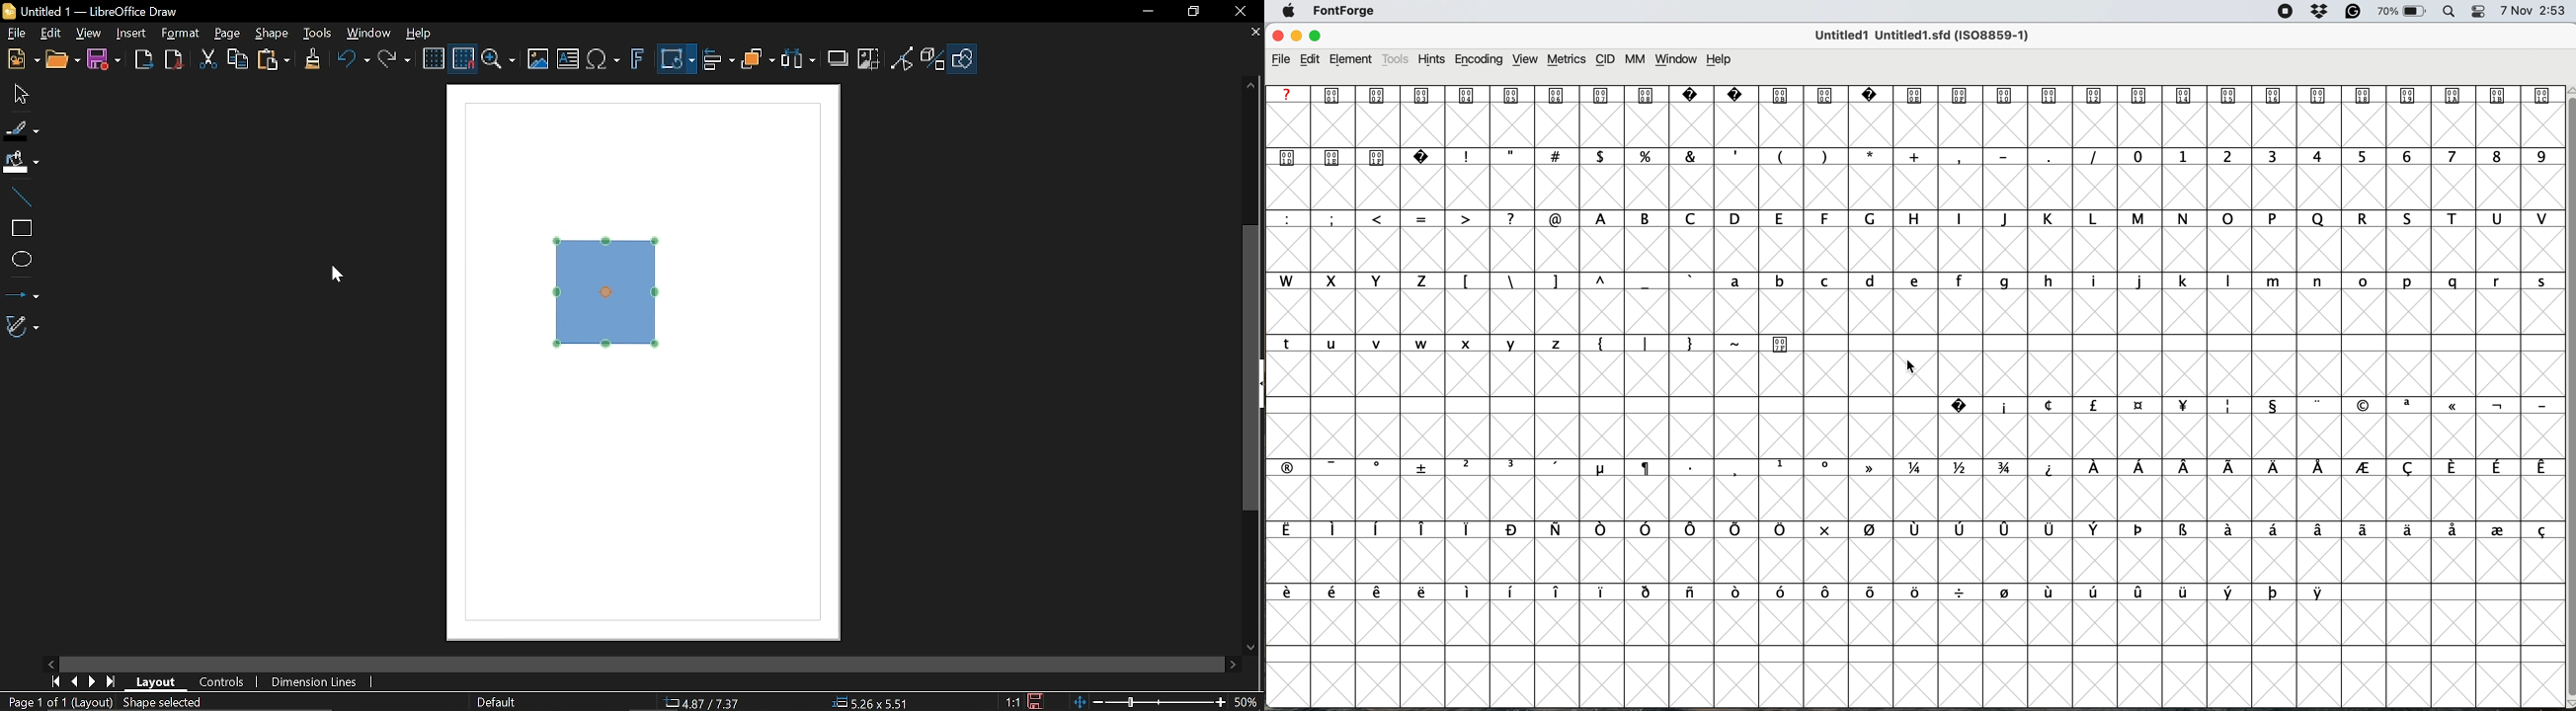 The width and height of the screenshot is (2576, 728). I want to click on Crop, so click(868, 59).